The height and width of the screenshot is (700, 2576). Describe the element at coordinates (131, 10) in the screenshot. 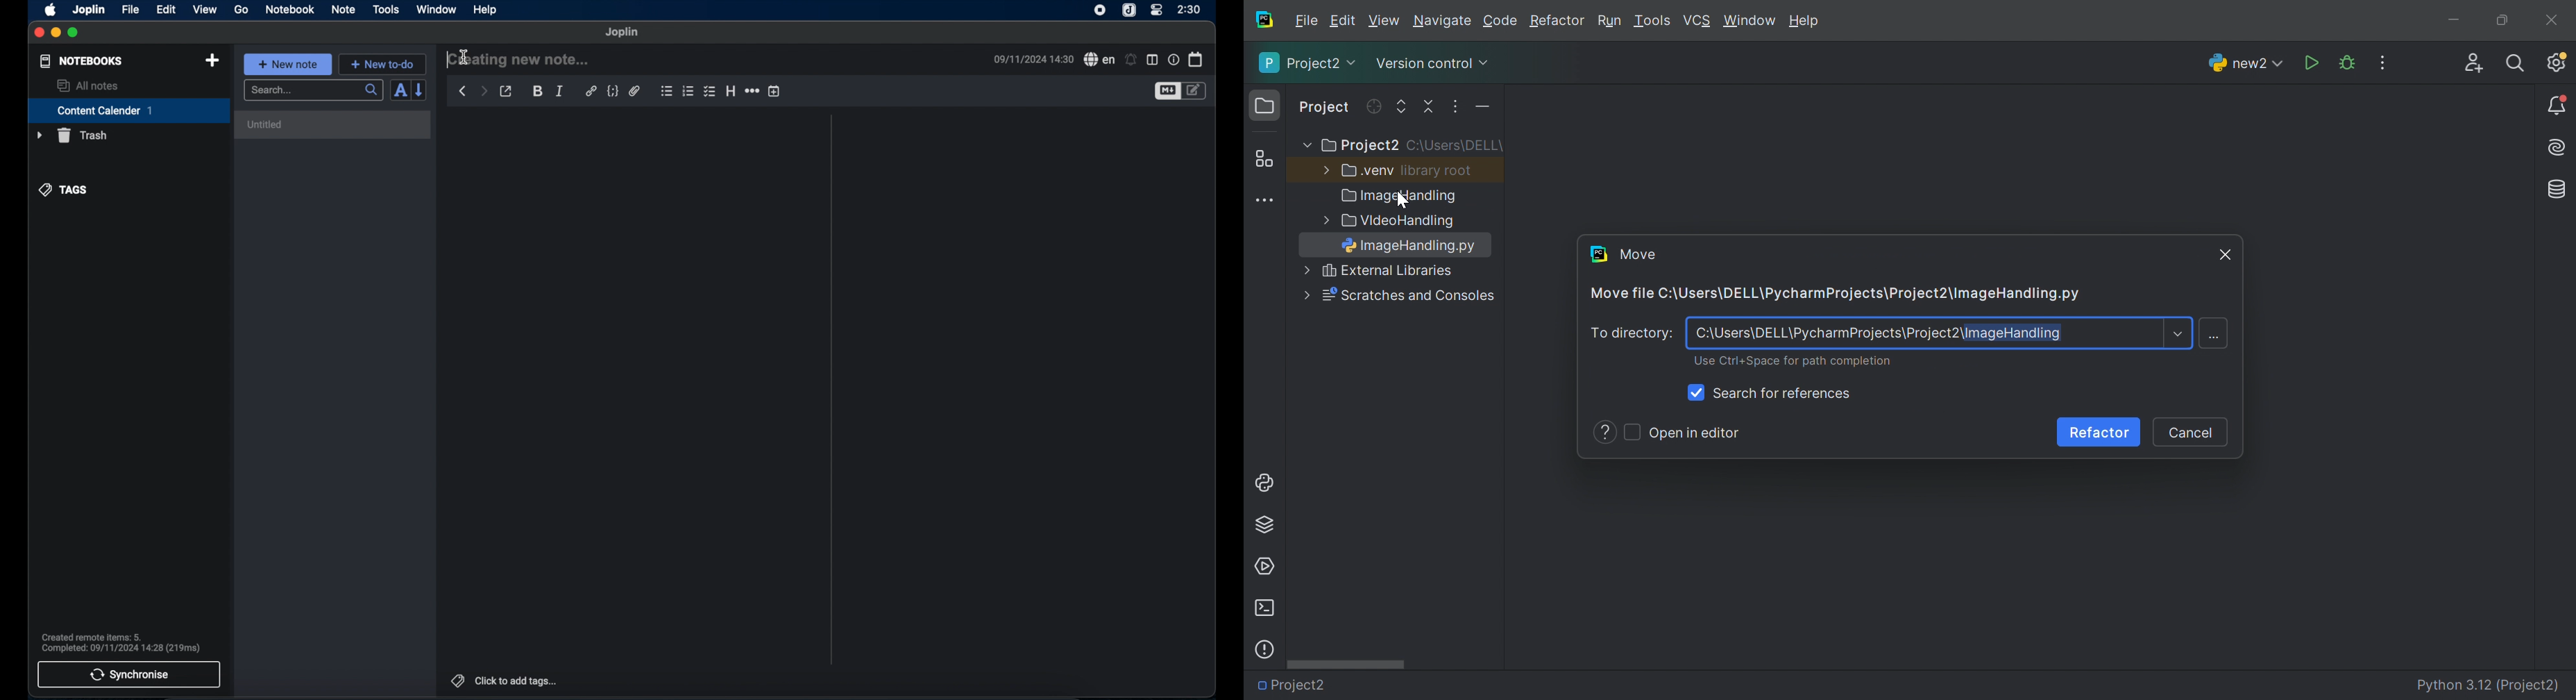

I see `file` at that location.